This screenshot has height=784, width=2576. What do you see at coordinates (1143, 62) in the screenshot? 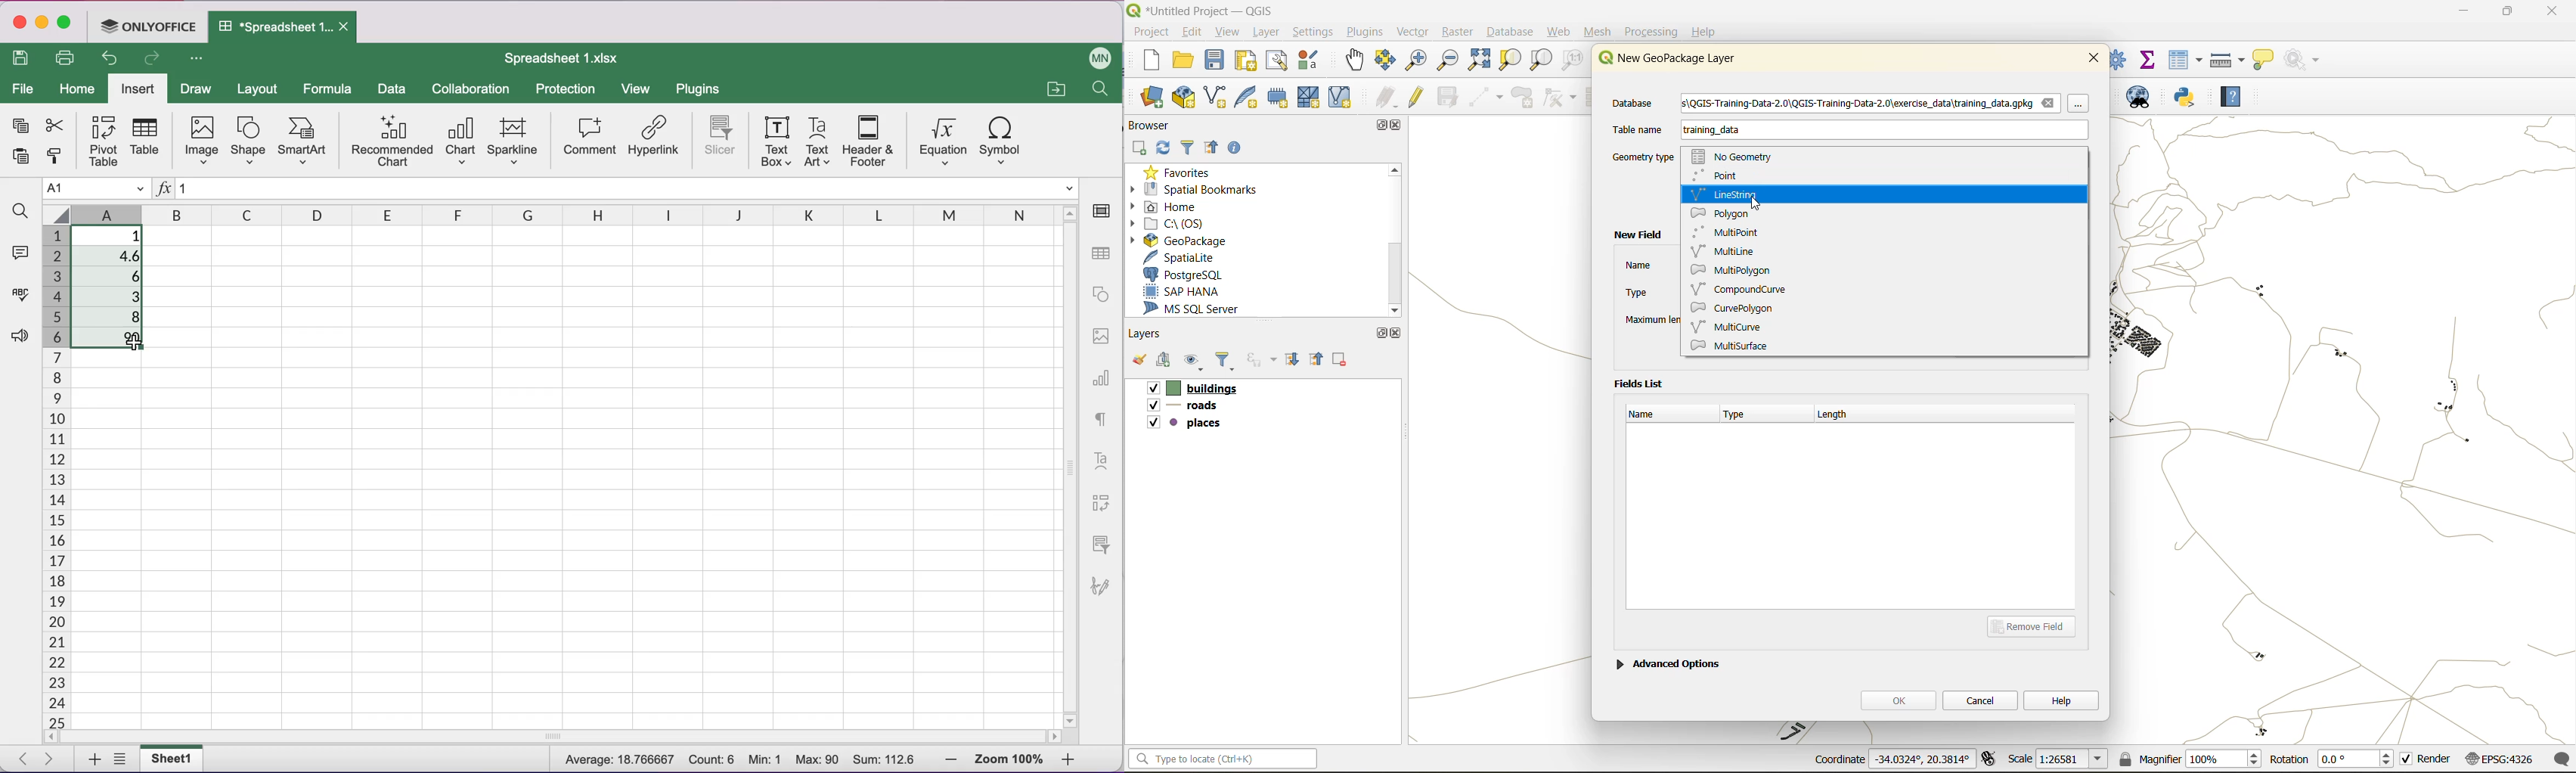
I see `new` at bounding box center [1143, 62].